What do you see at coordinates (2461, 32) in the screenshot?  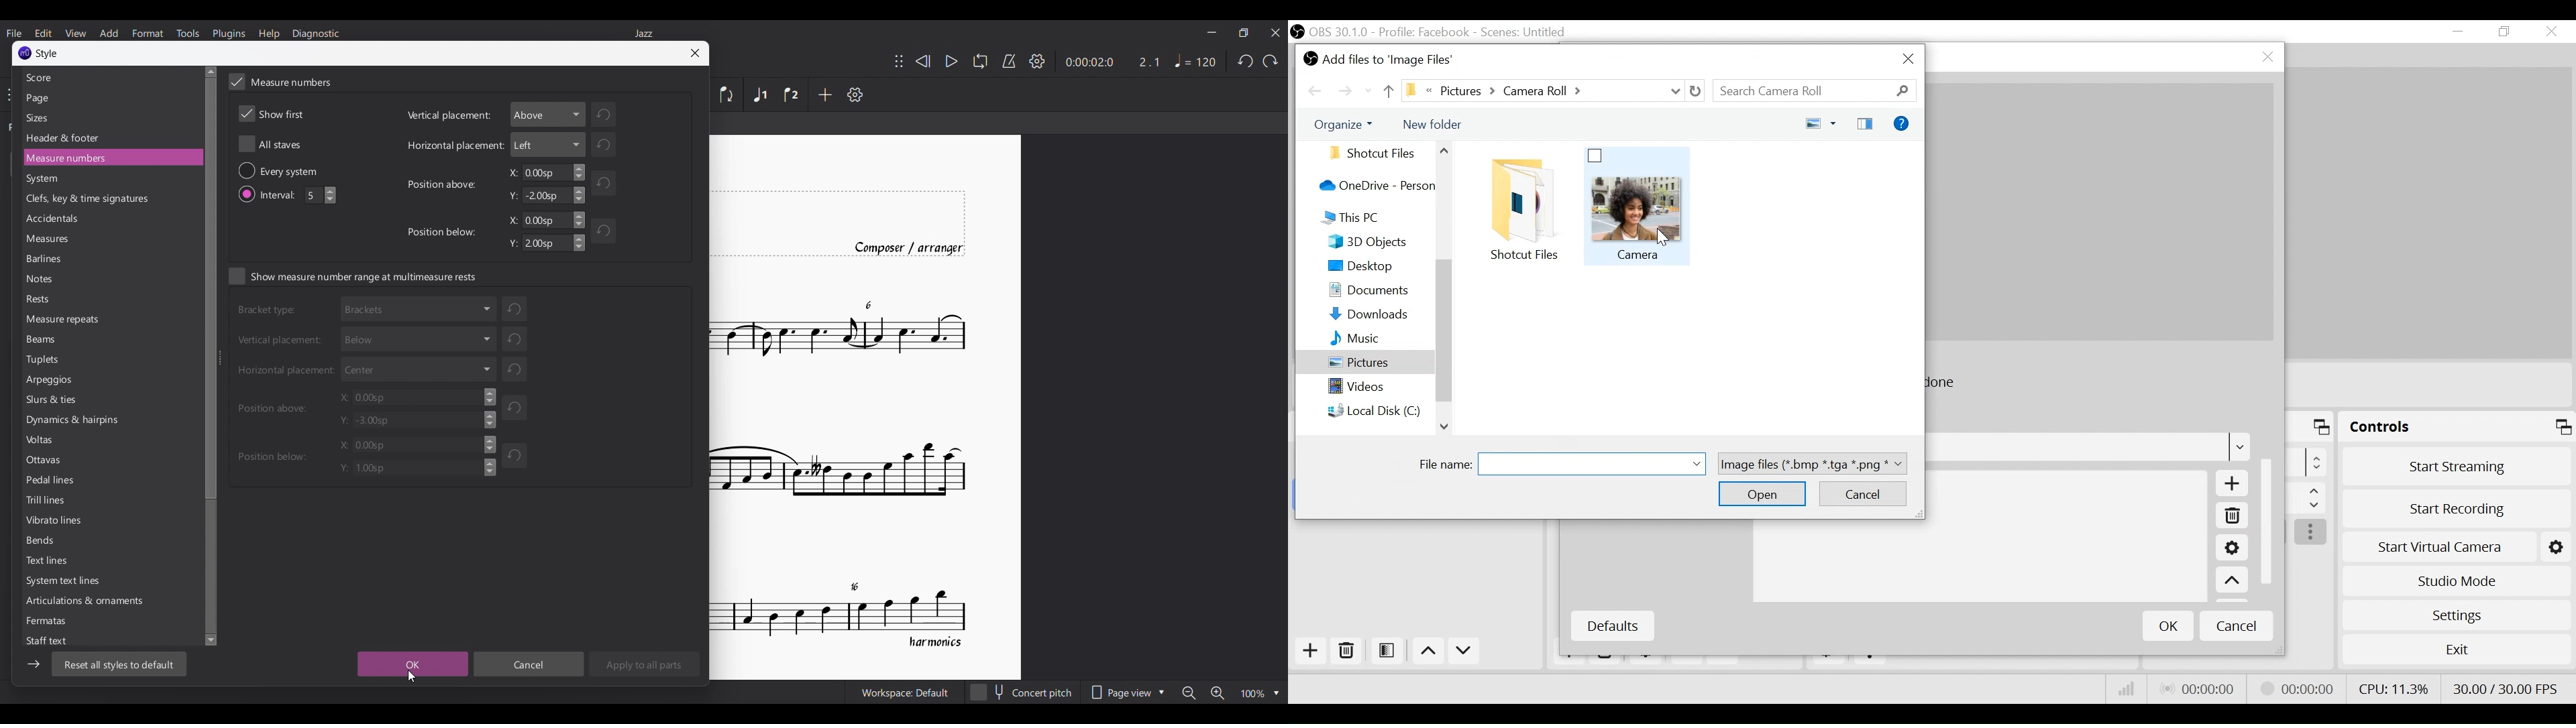 I see `minimize` at bounding box center [2461, 32].